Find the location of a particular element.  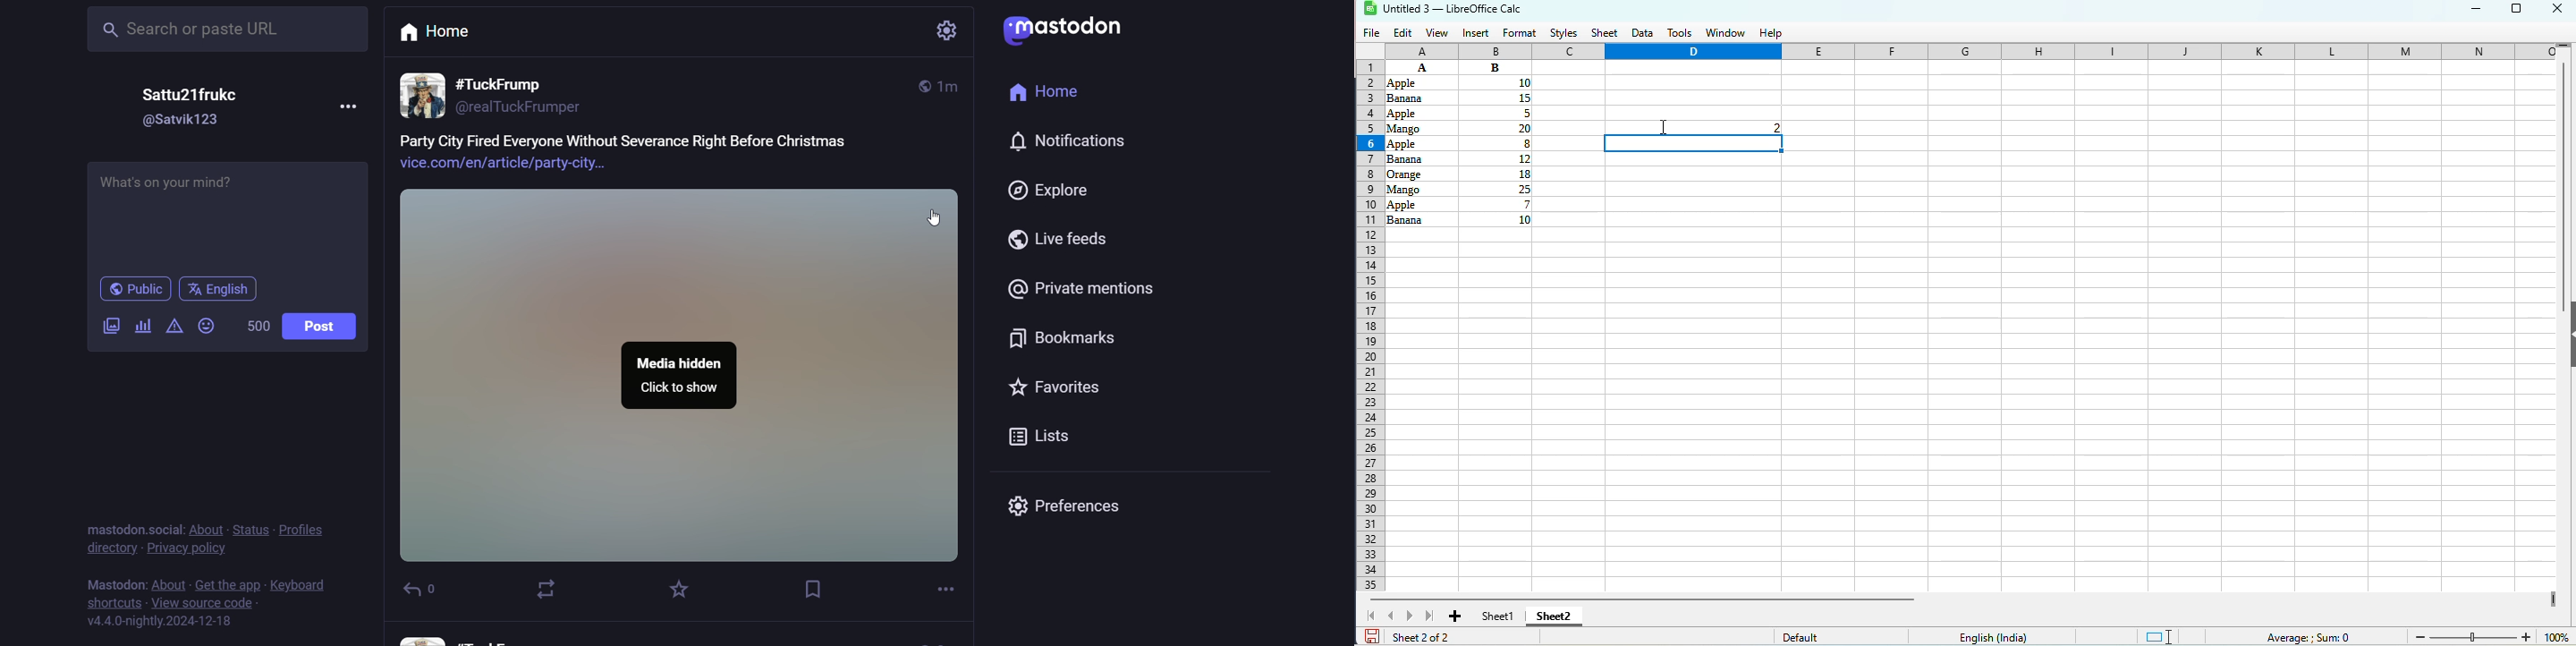

directory is located at coordinates (107, 551).